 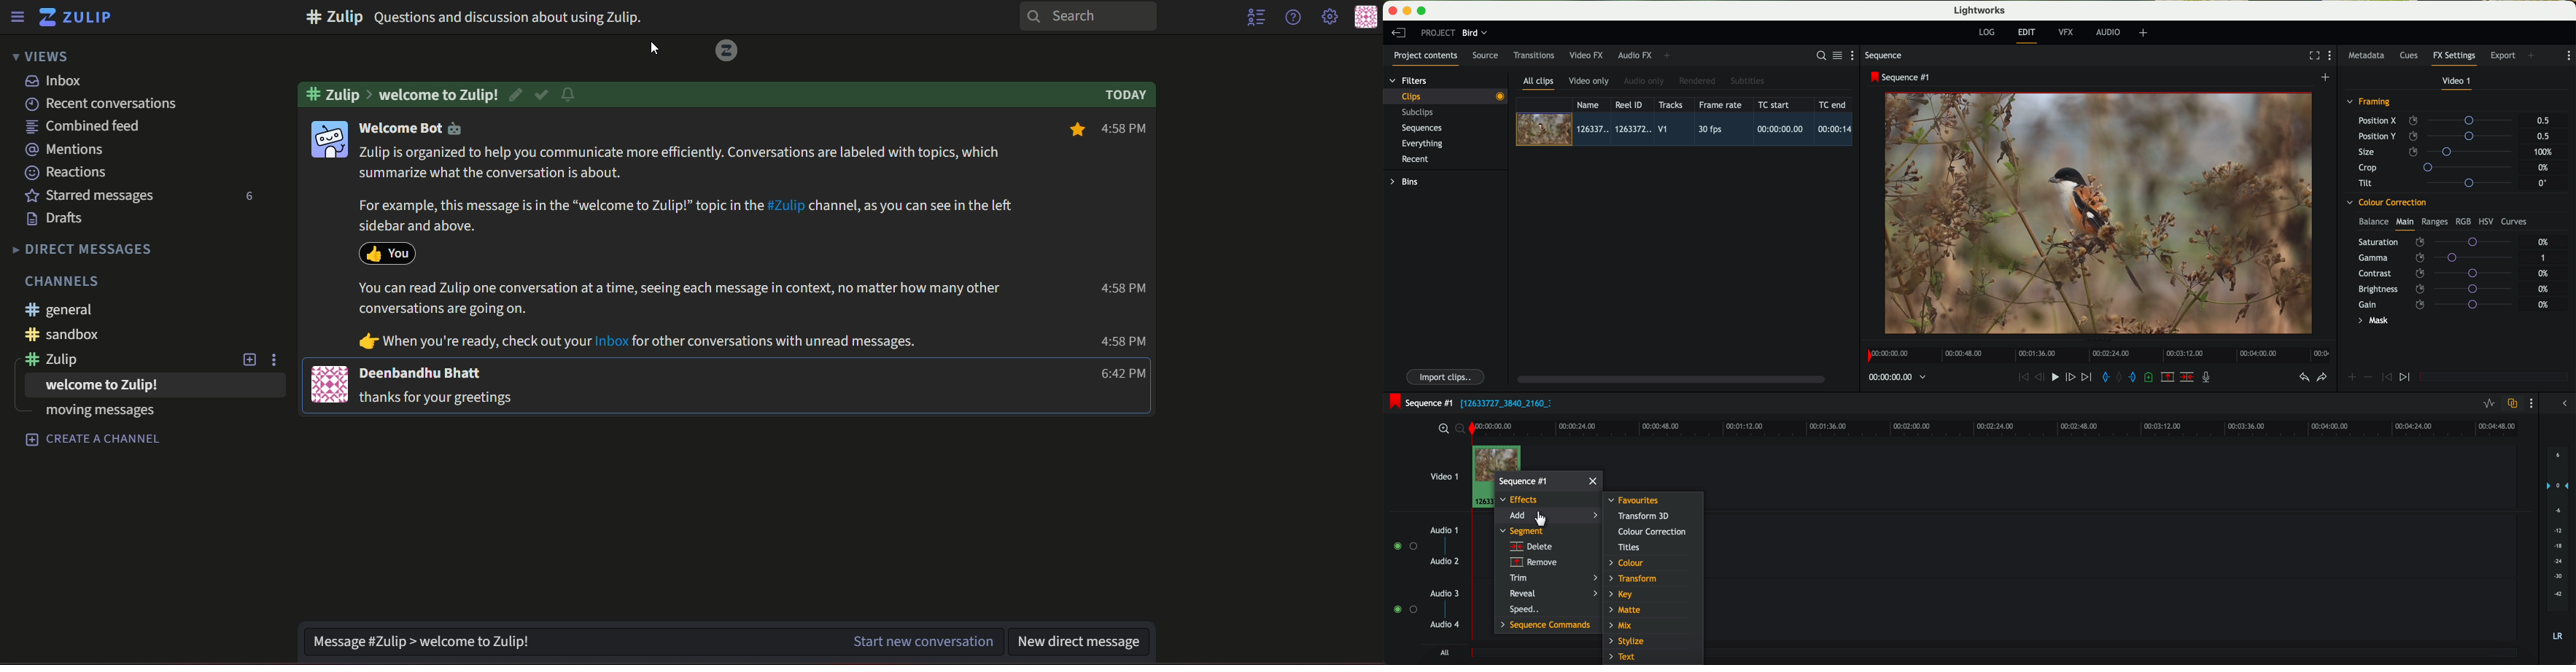 I want to click on sequence commands, so click(x=1549, y=626).